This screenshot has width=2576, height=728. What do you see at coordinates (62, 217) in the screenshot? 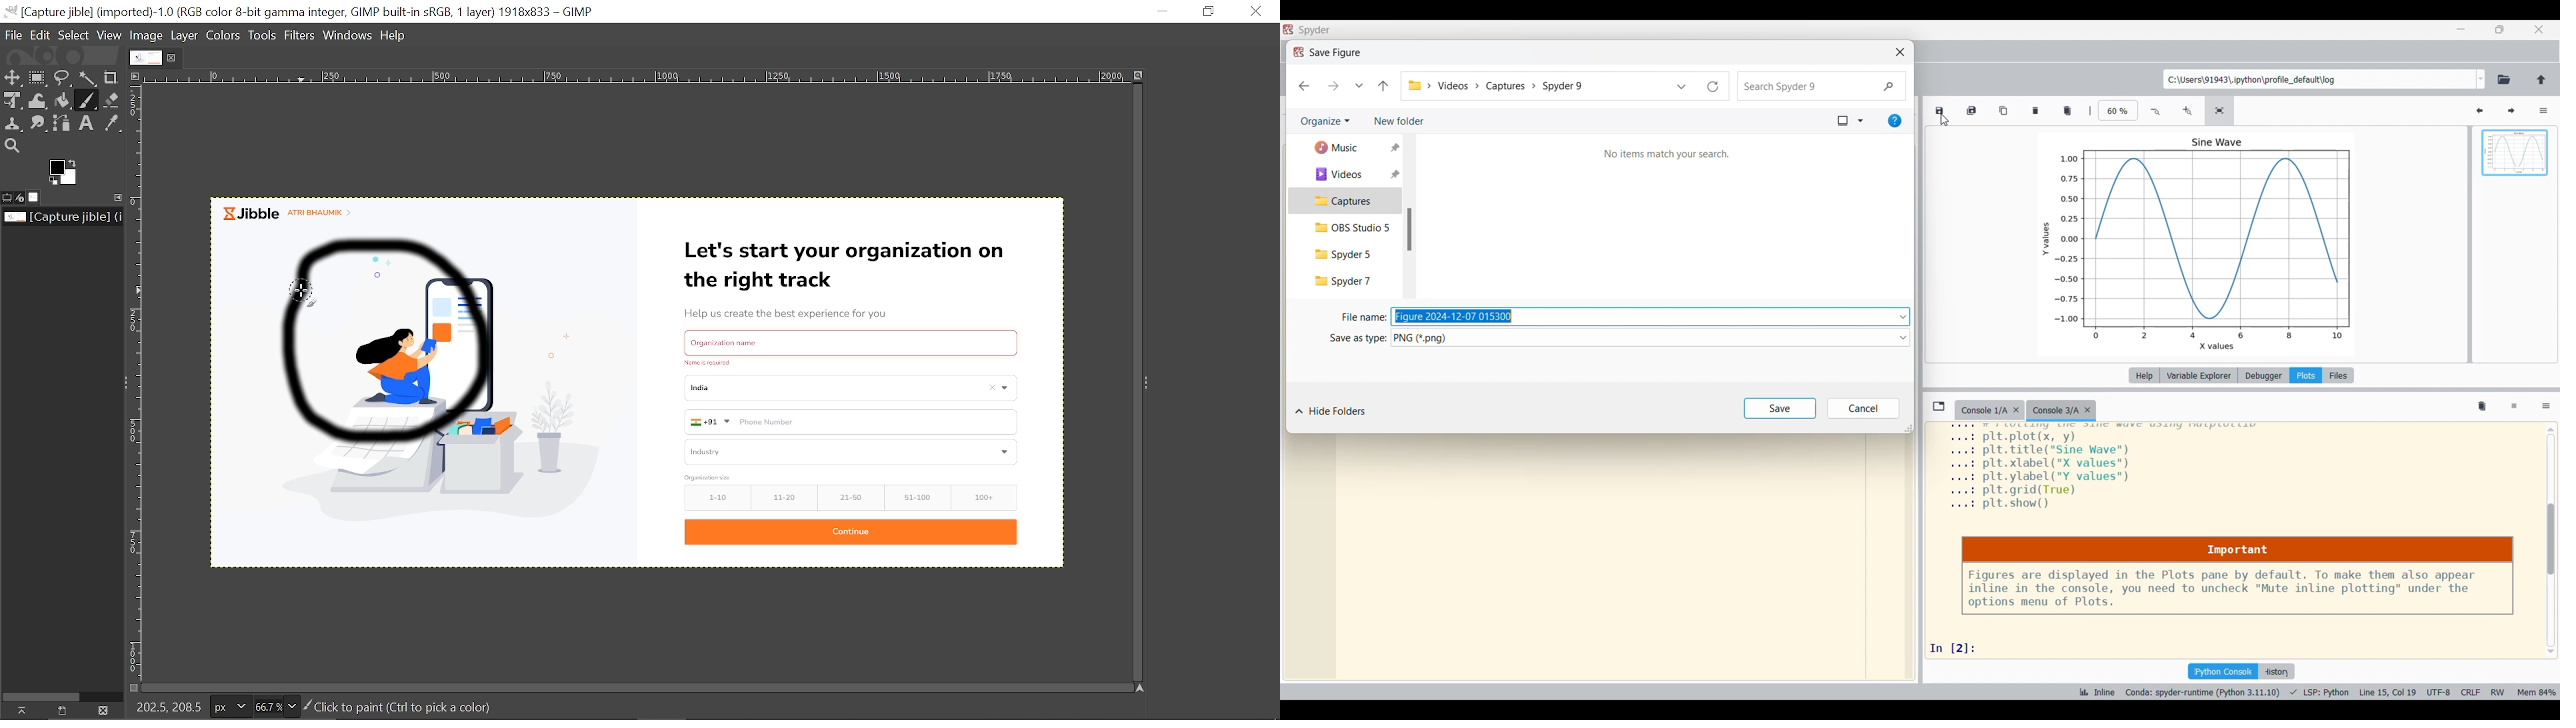
I see `Location of the current file` at bounding box center [62, 217].